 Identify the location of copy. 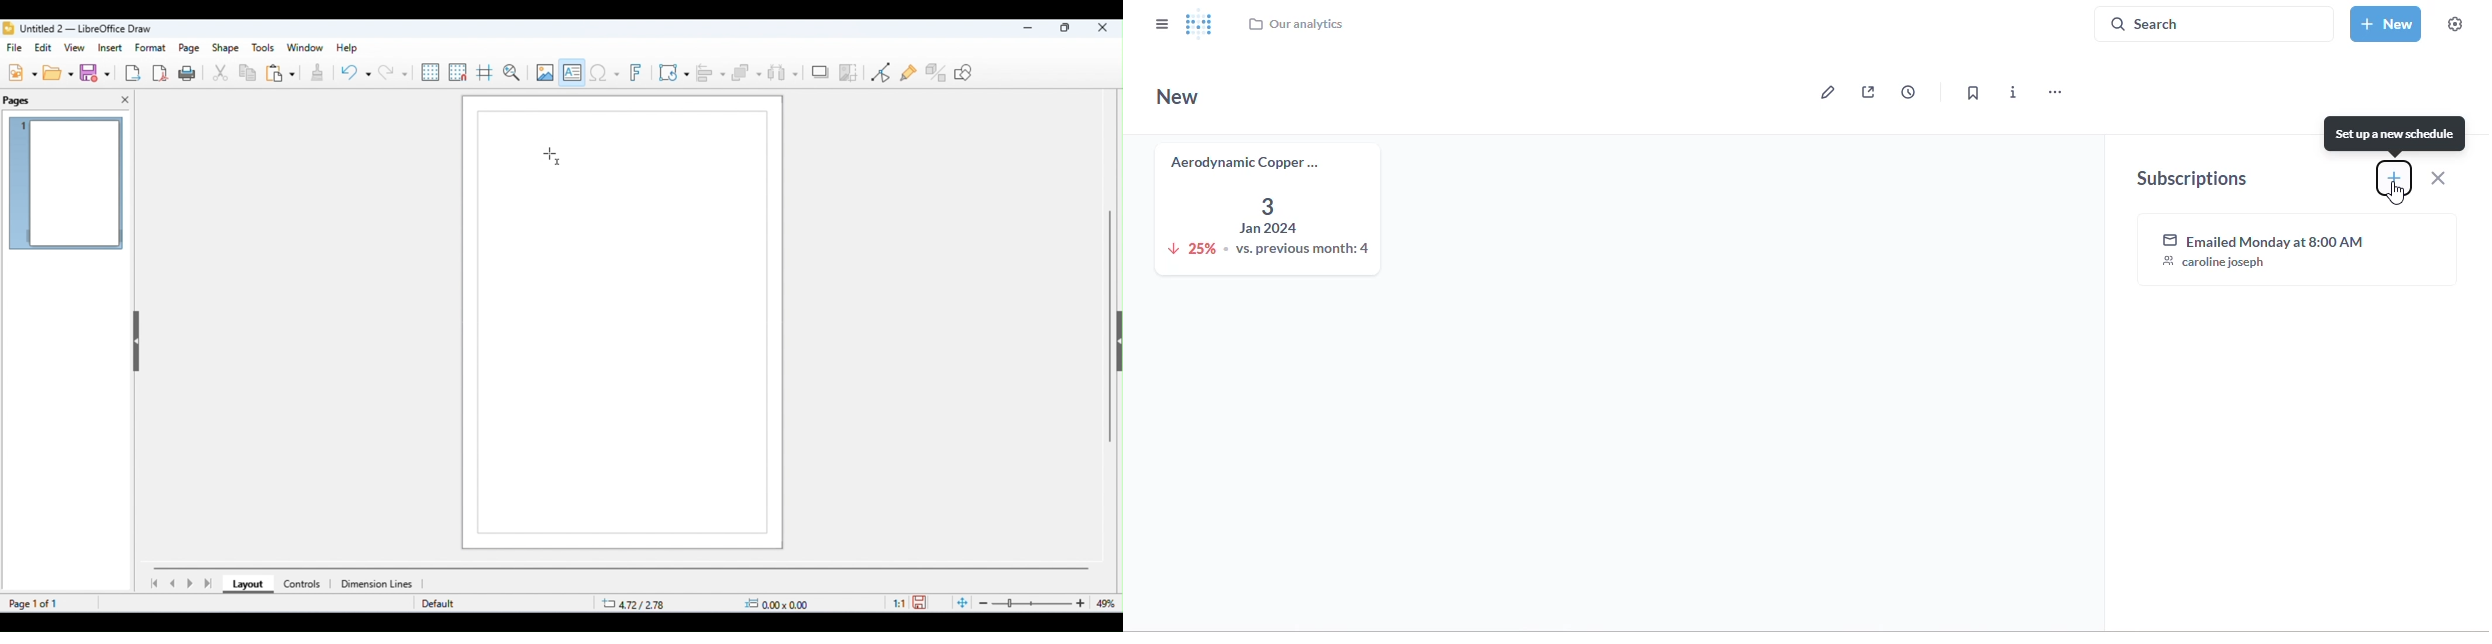
(248, 74).